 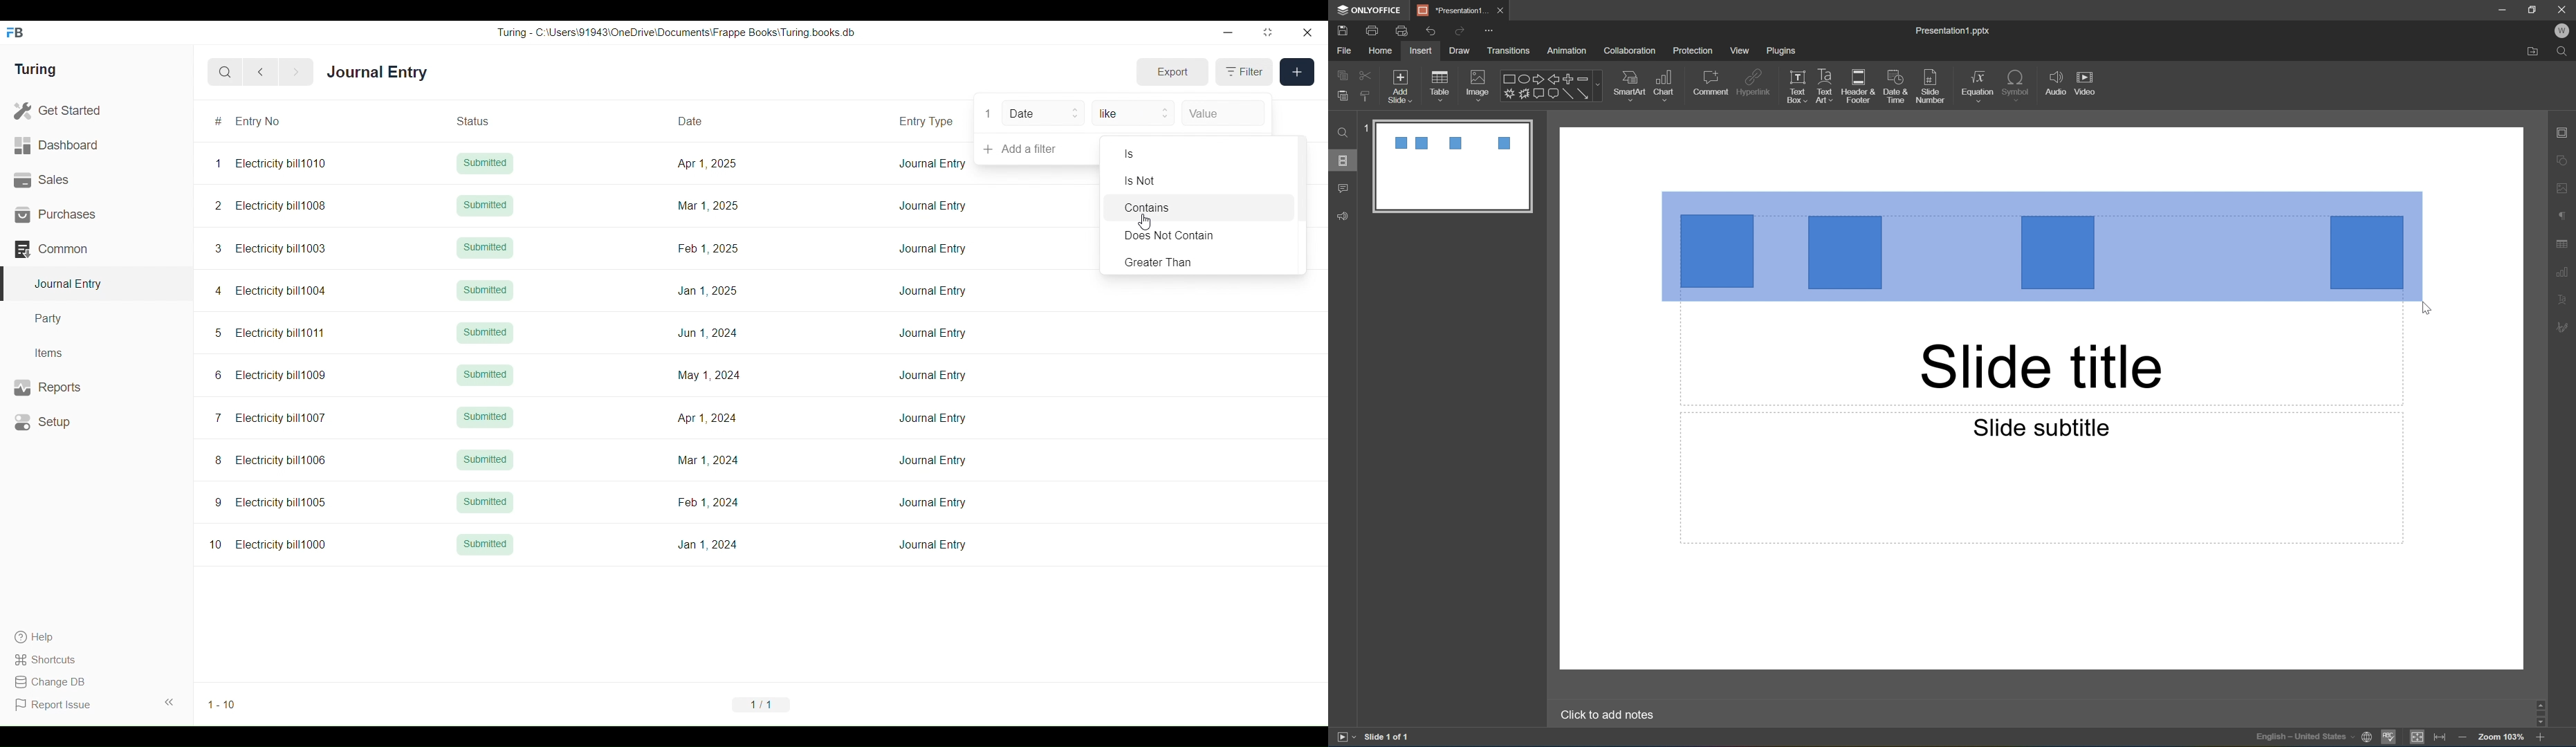 What do you see at coordinates (675, 33) in the screenshot?
I see `Turing - C:\Users\91943\0neDrive\Documents\Frappe Books\ Turing books db` at bounding box center [675, 33].